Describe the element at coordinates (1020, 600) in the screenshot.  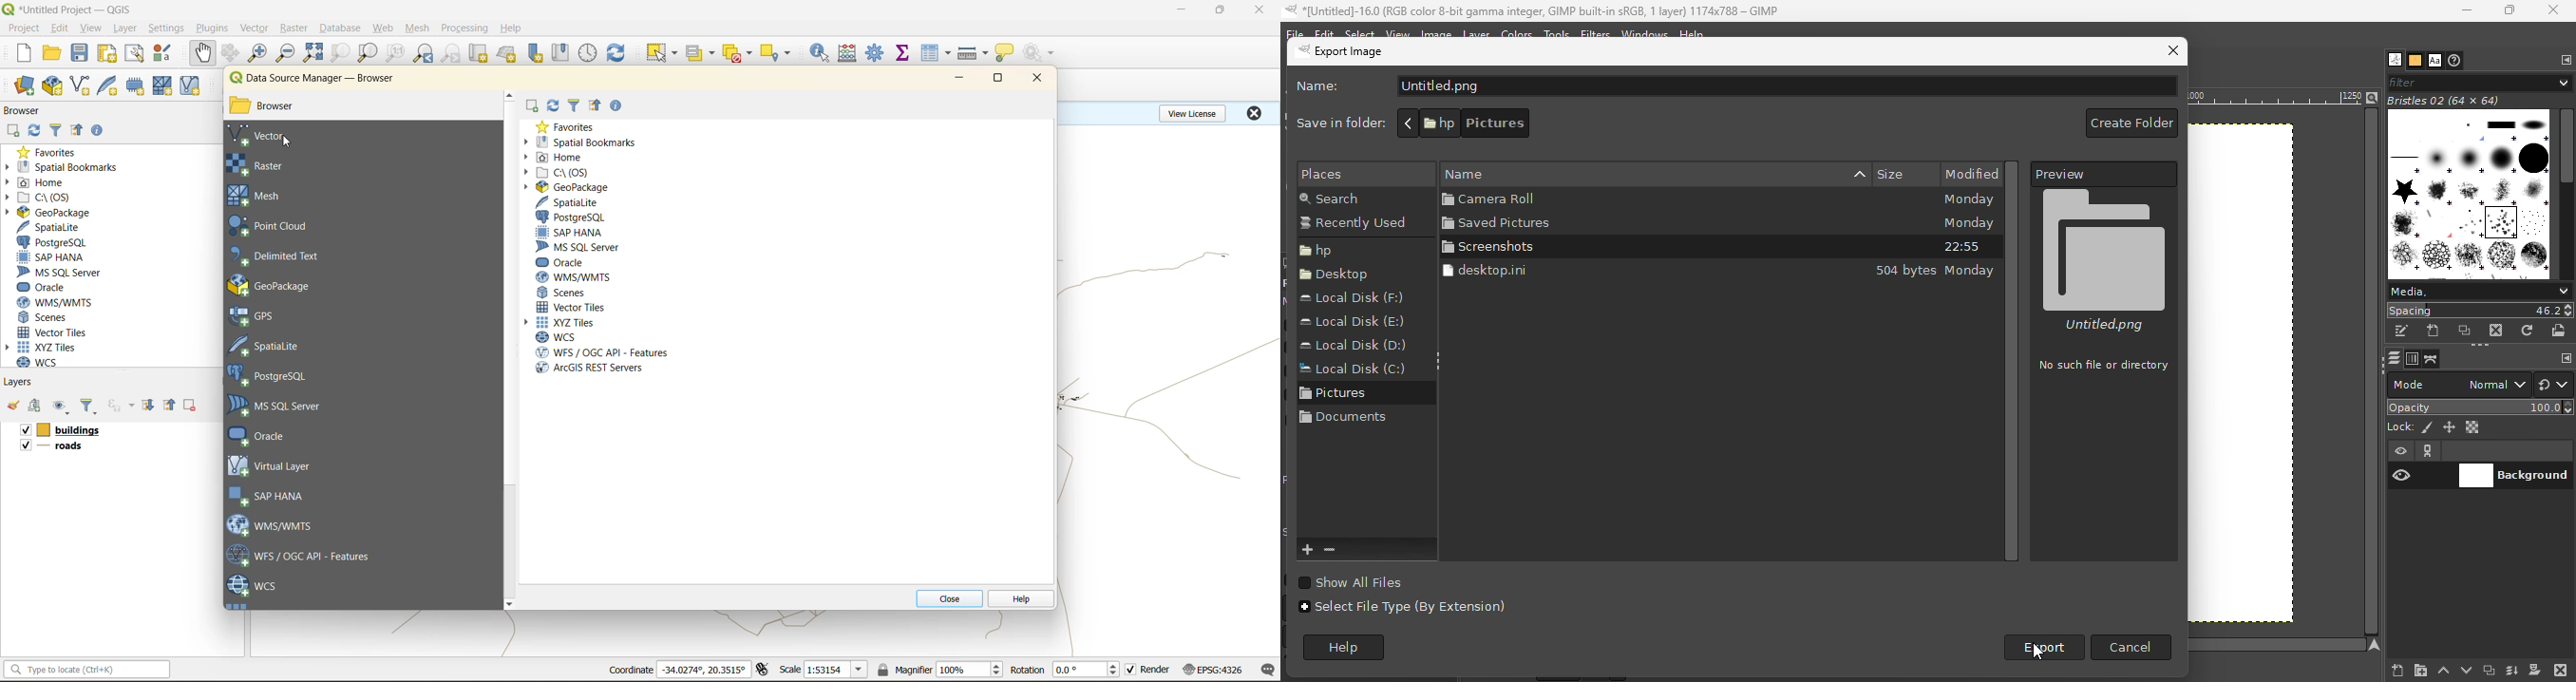
I see `help` at that location.